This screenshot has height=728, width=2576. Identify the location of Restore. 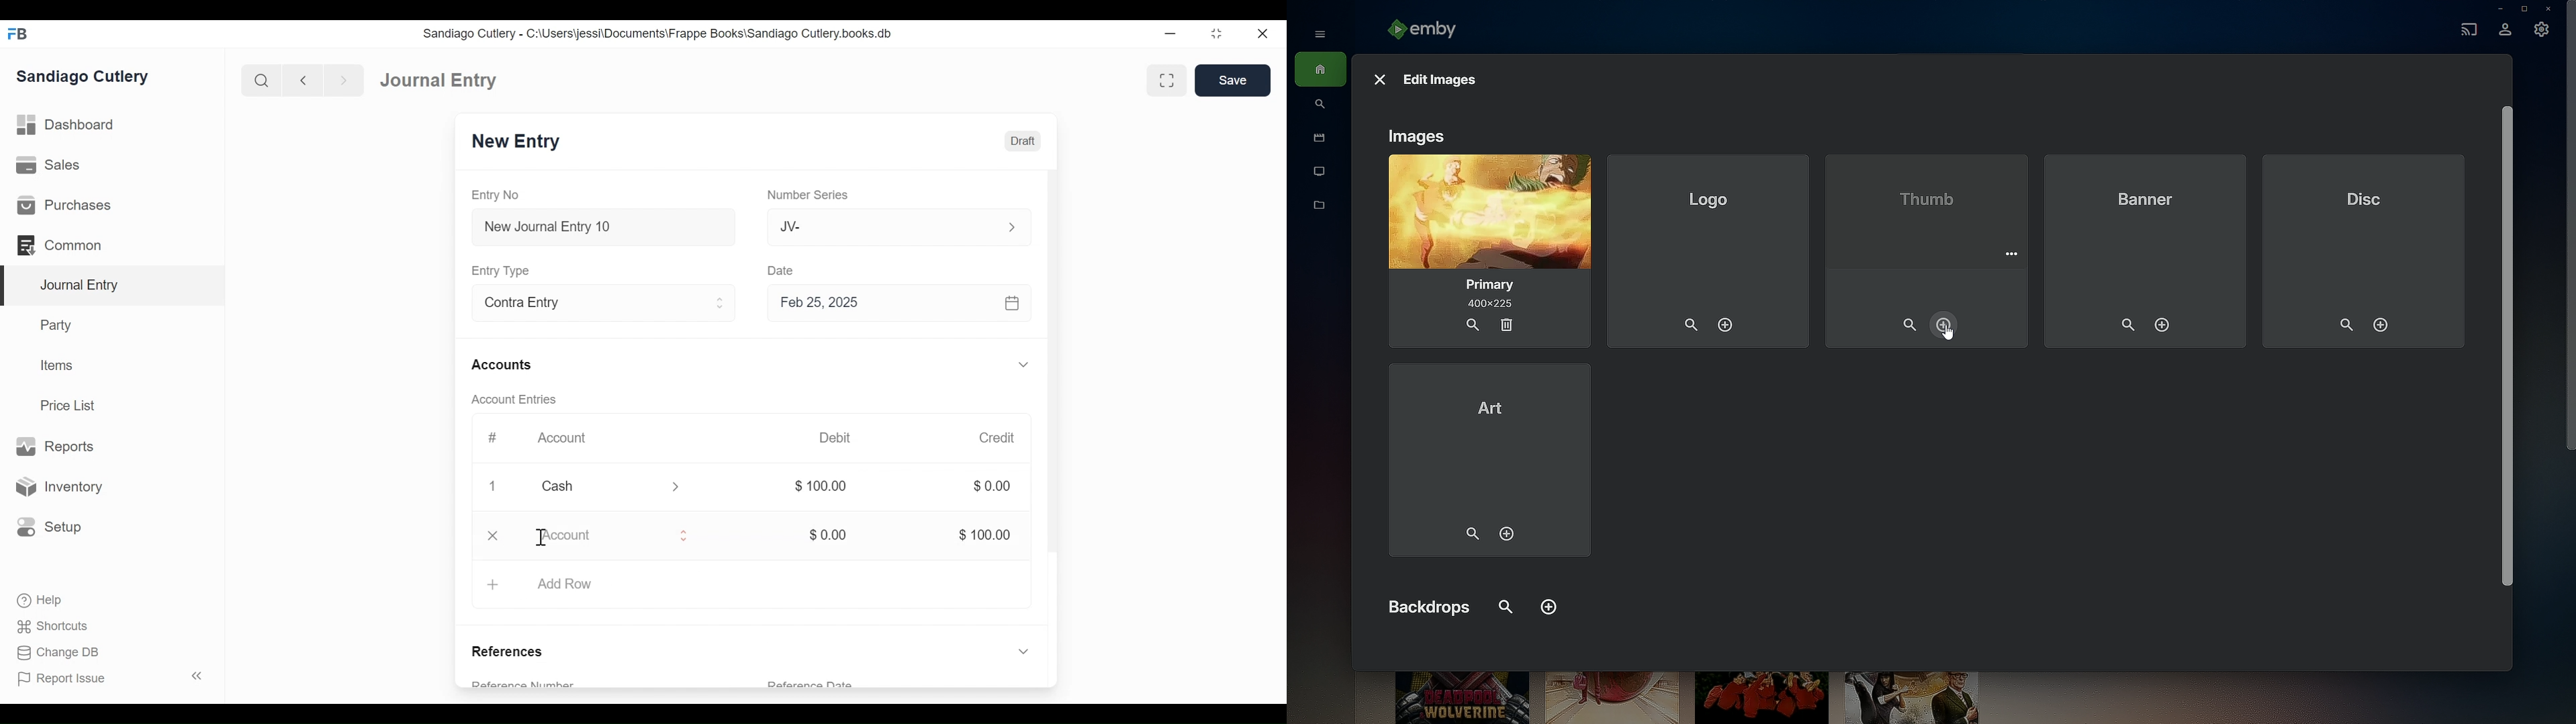
(1217, 35).